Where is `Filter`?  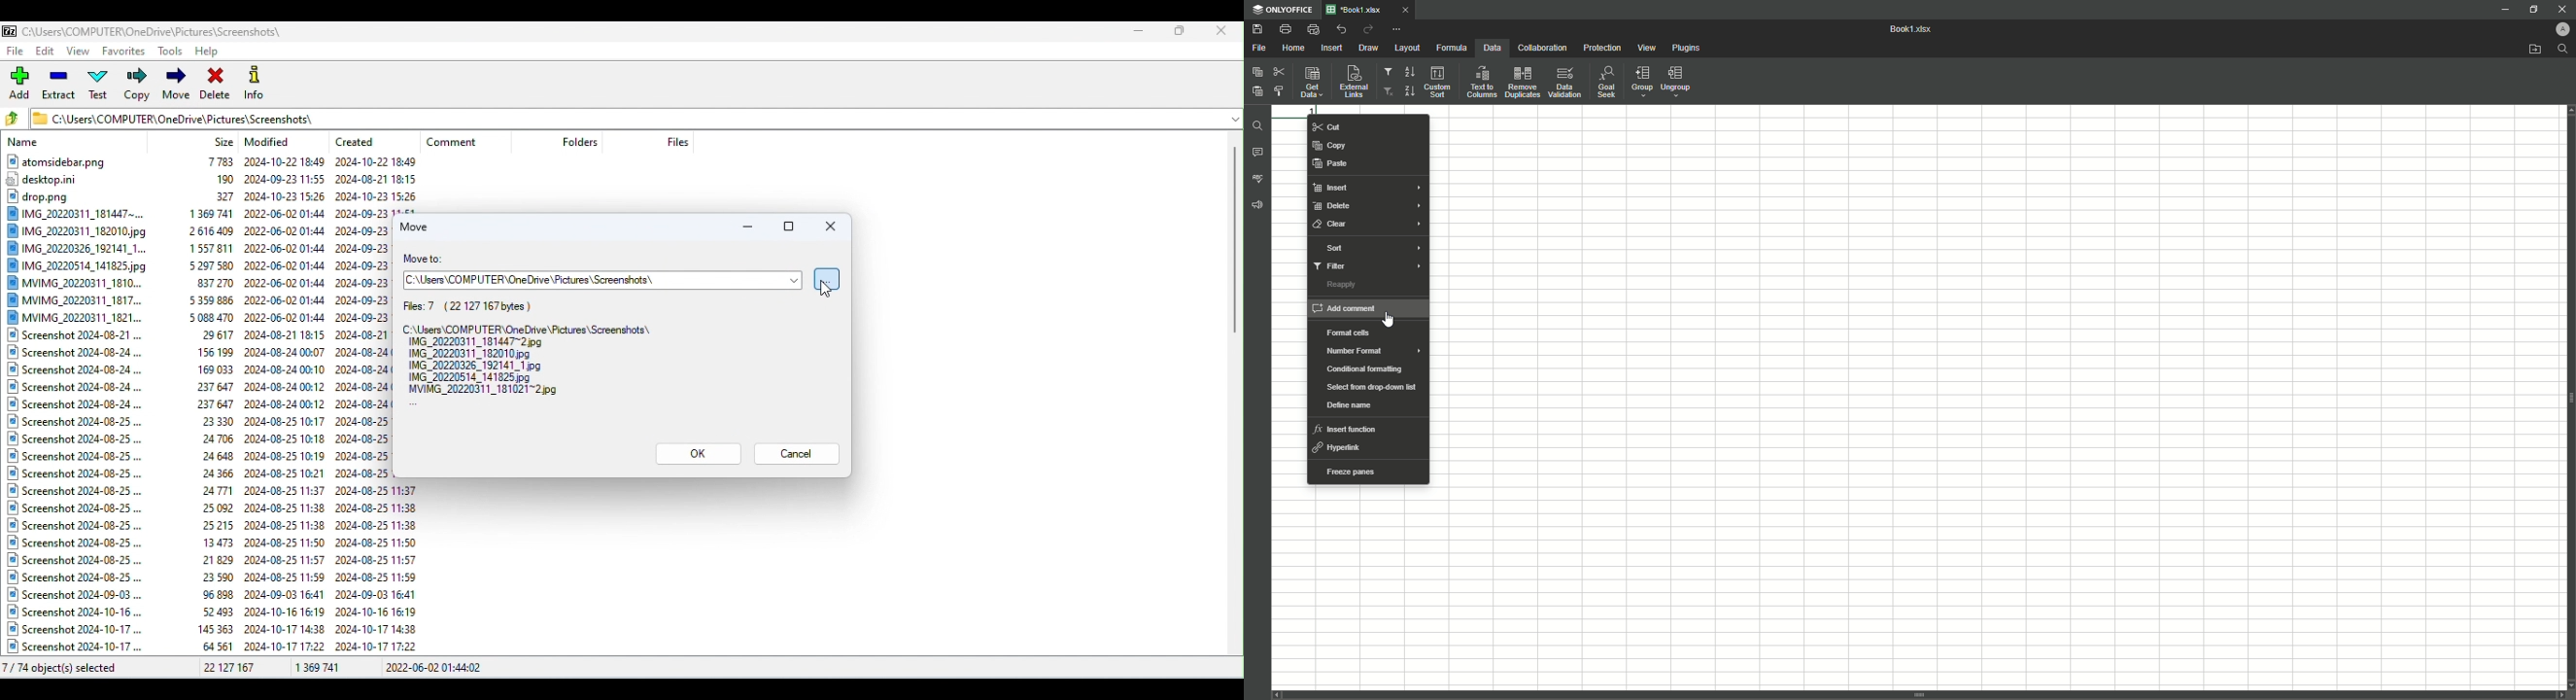
Filter is located at coordinates (1389, 74).